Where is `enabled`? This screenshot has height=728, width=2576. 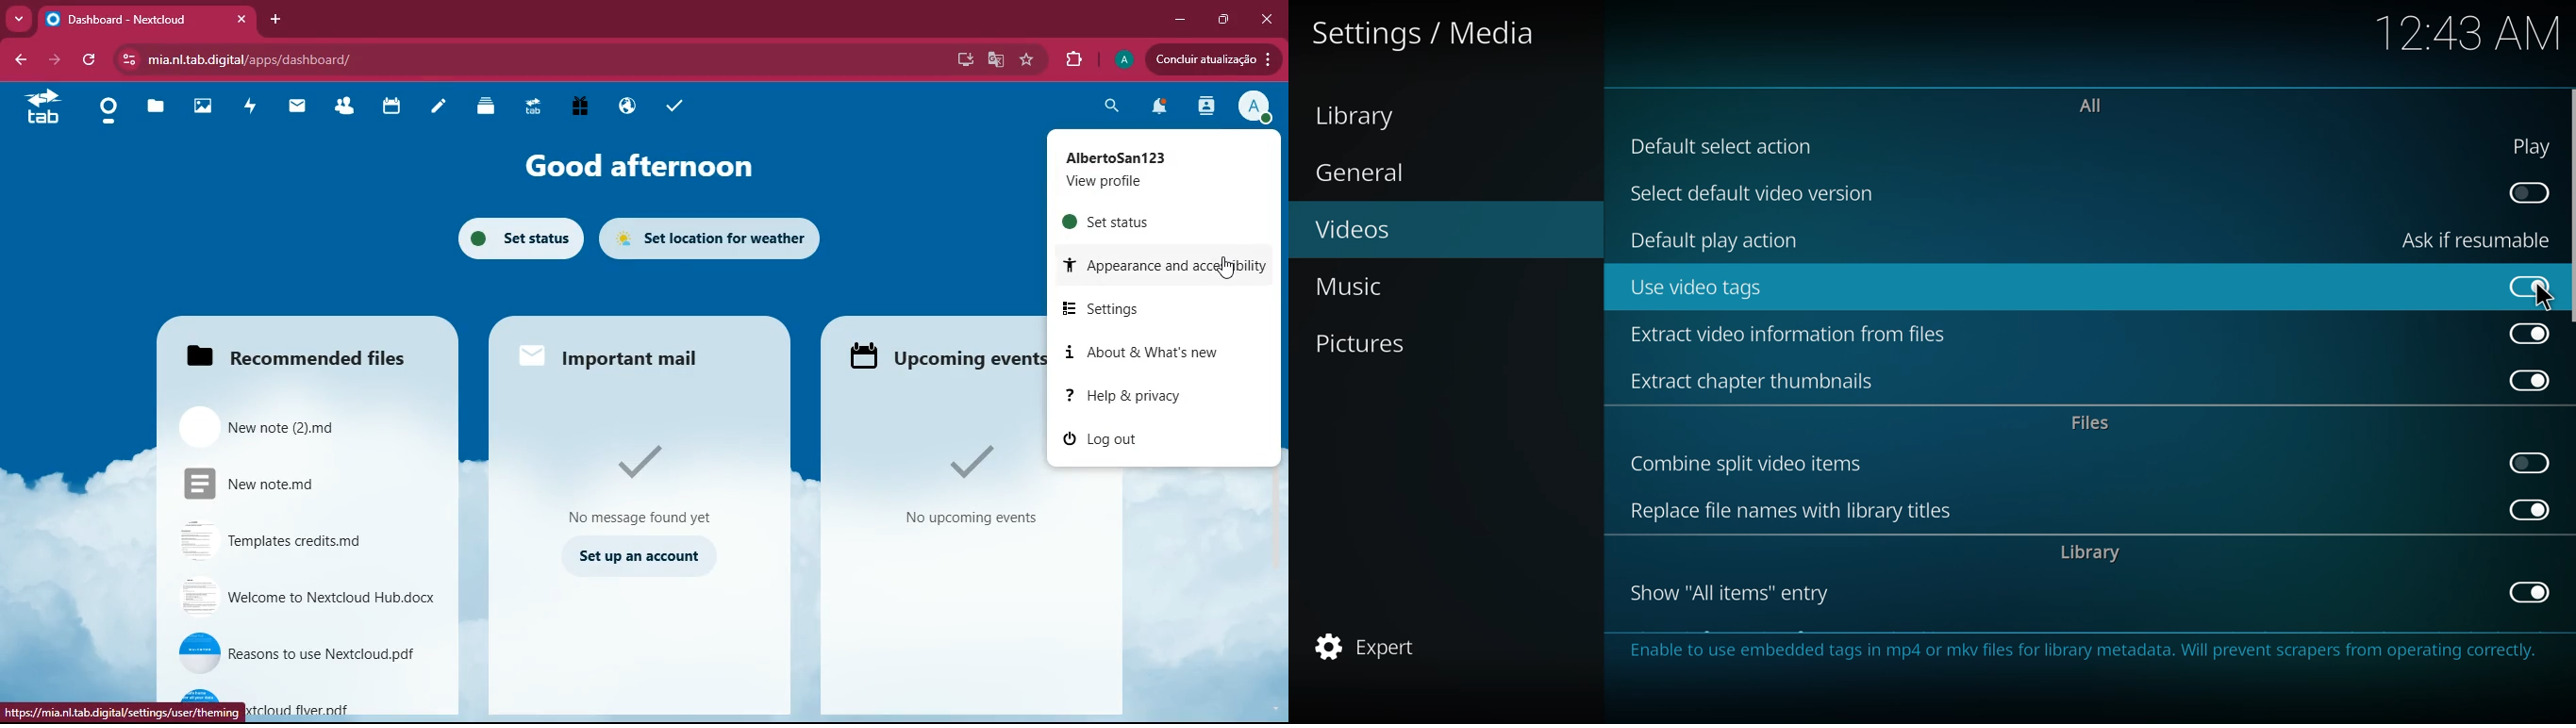
enabled is located at coordinates (2532, 334).